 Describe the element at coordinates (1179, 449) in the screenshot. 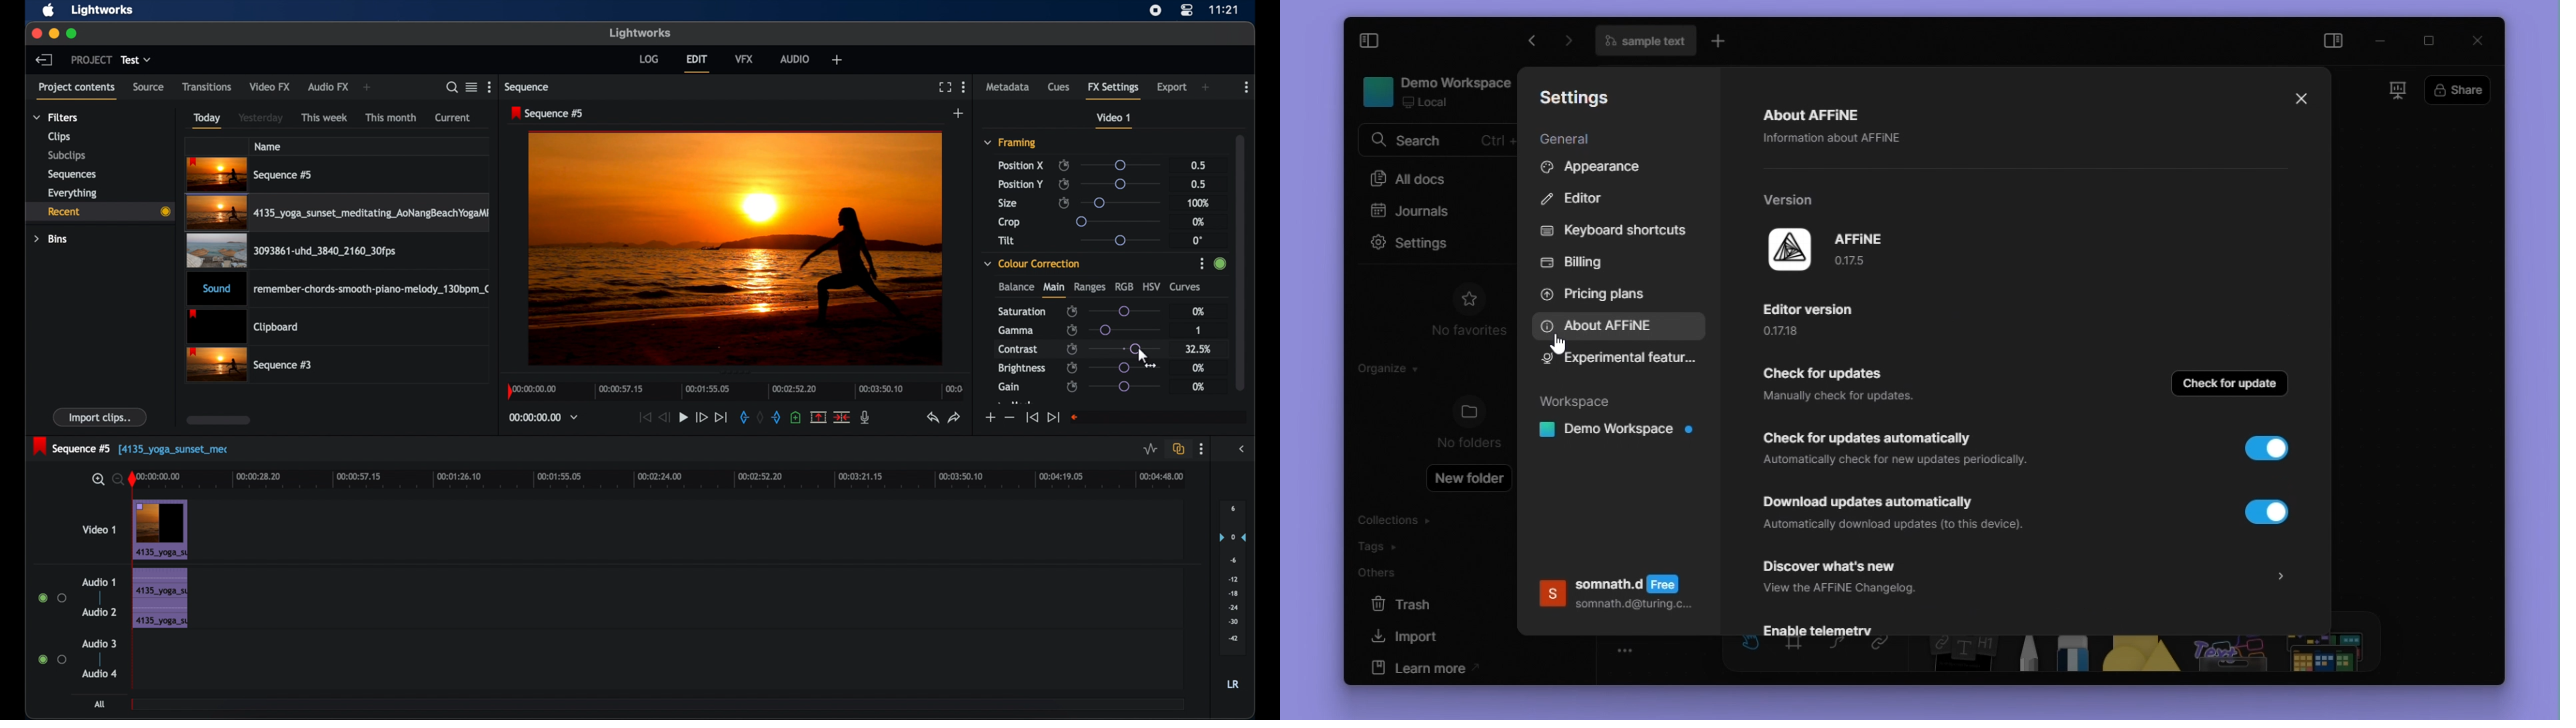

I see `toggle auto track sync` at that location.